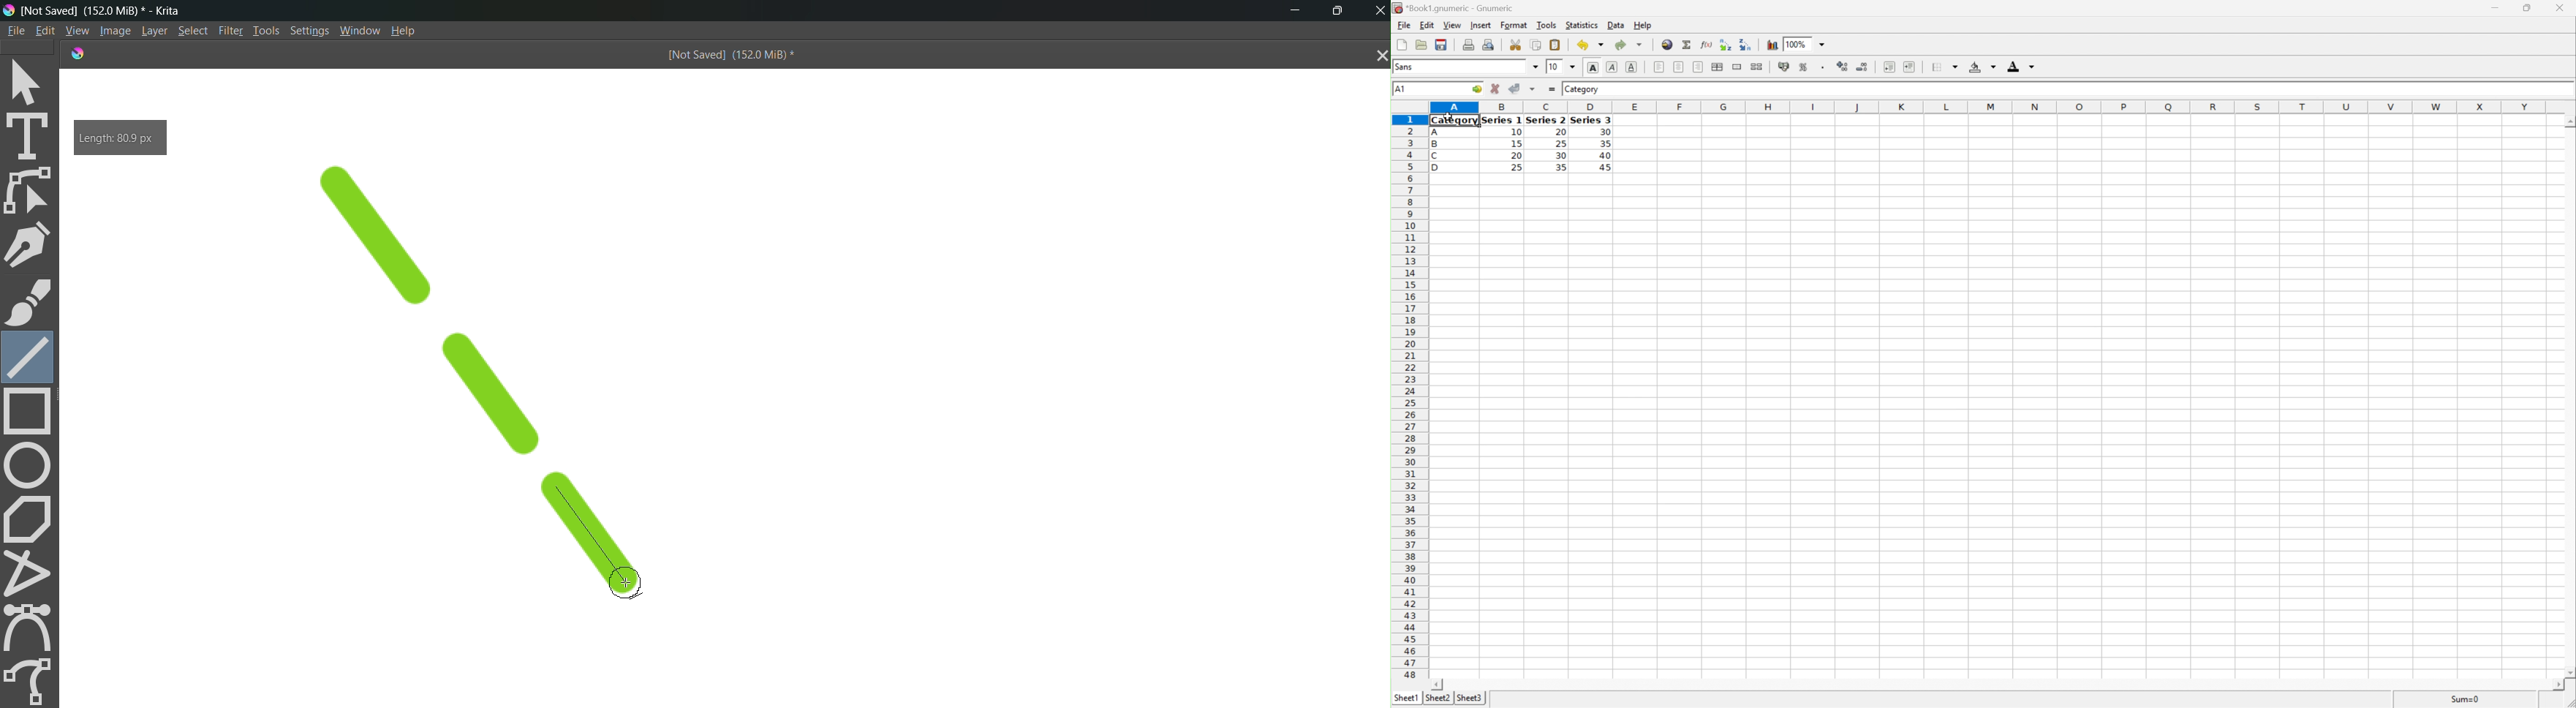 The width and height of the screenshot is (2576, 728). Describe the element at coordinates (1435, 156) in the screenshot. I see `C` at that location.